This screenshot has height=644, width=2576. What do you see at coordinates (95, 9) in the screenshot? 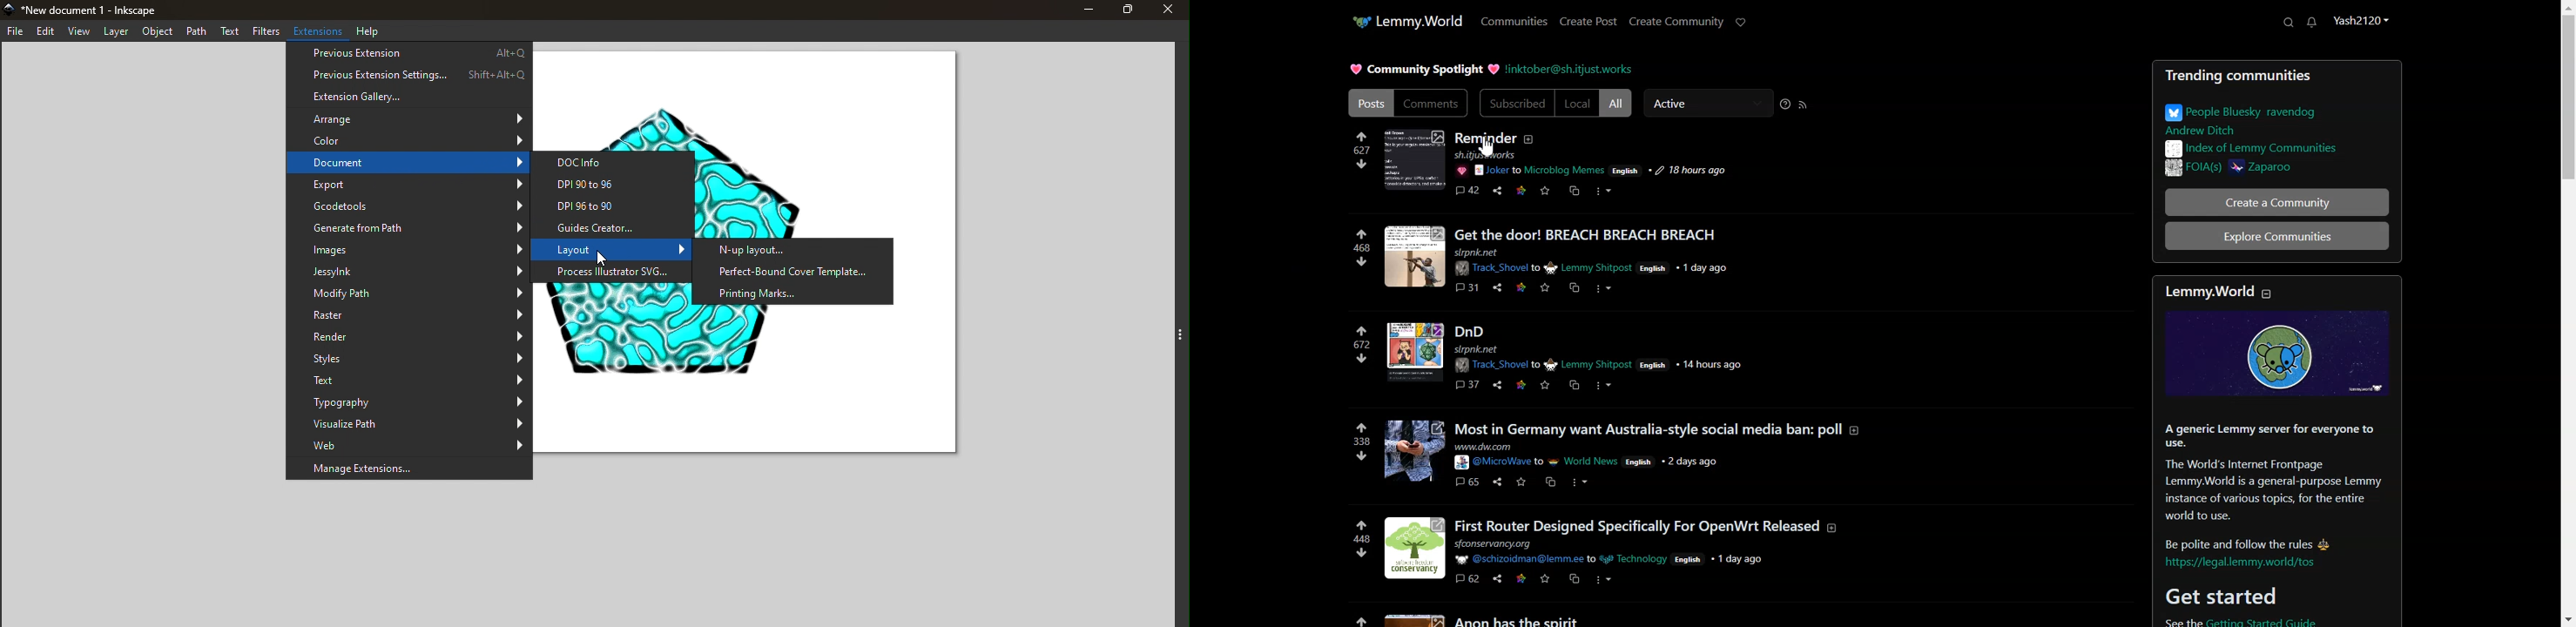
I see `New document 1 - Inkscape` at bounding box center [95, 9].